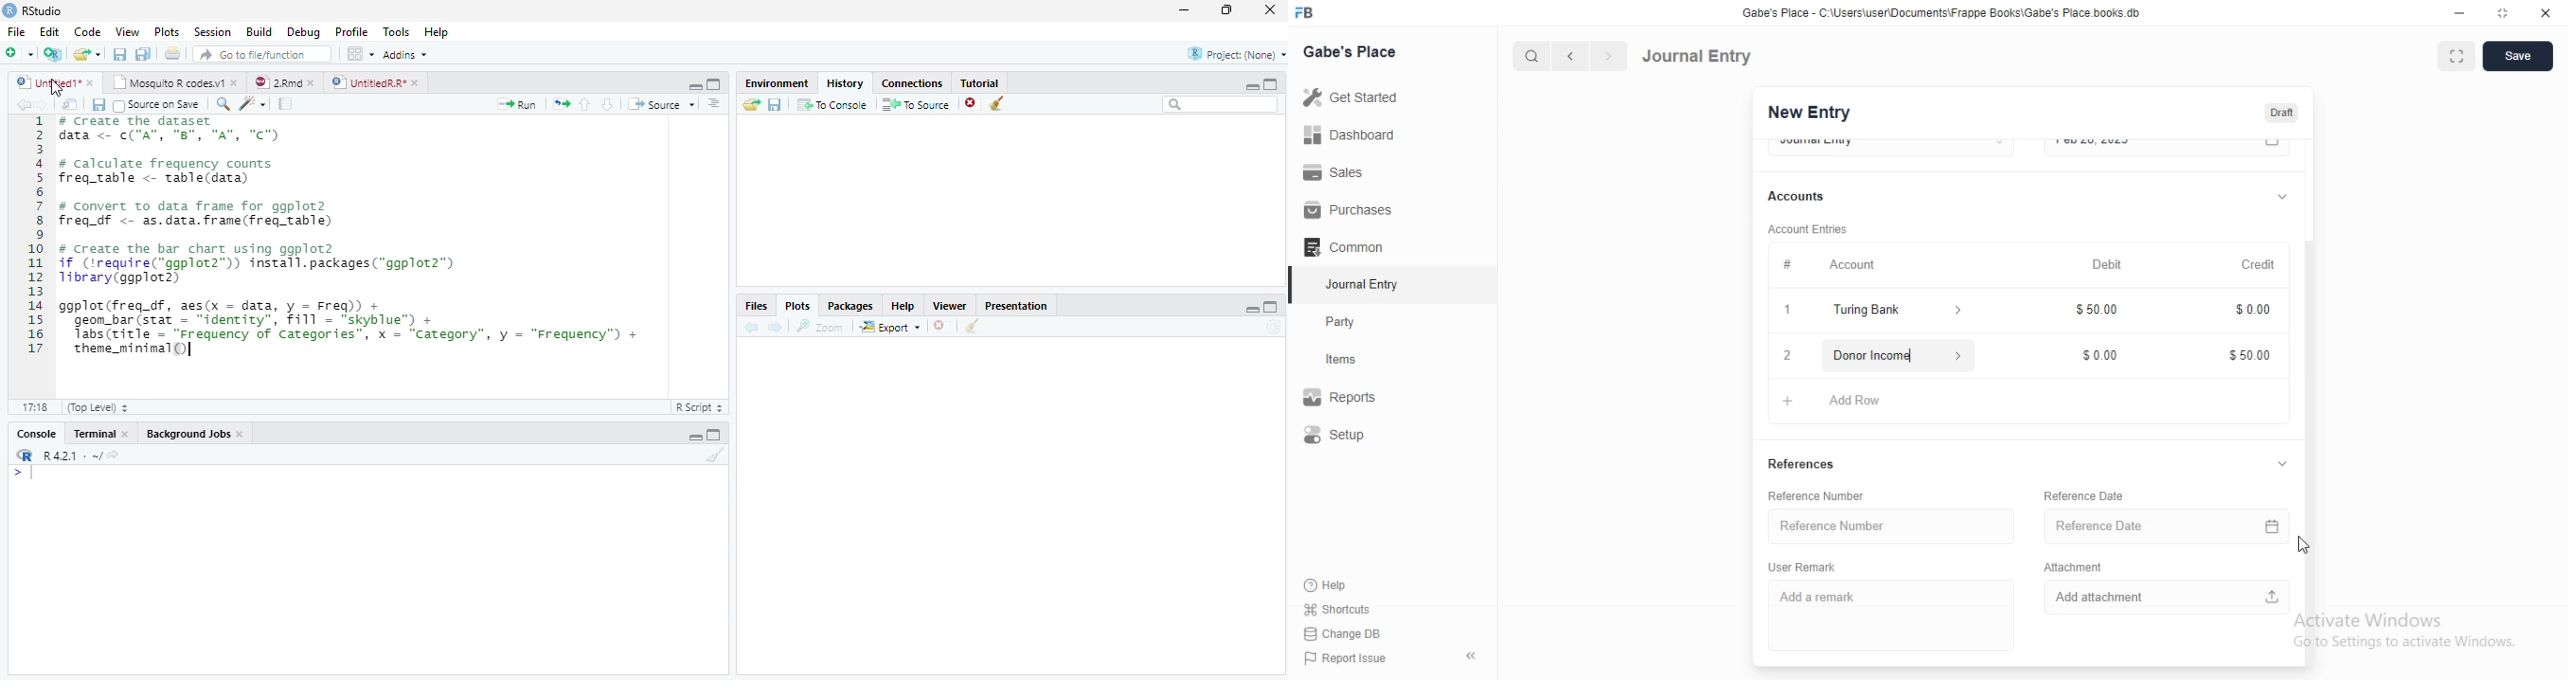  I want to click on calender, so click(2273, 147).